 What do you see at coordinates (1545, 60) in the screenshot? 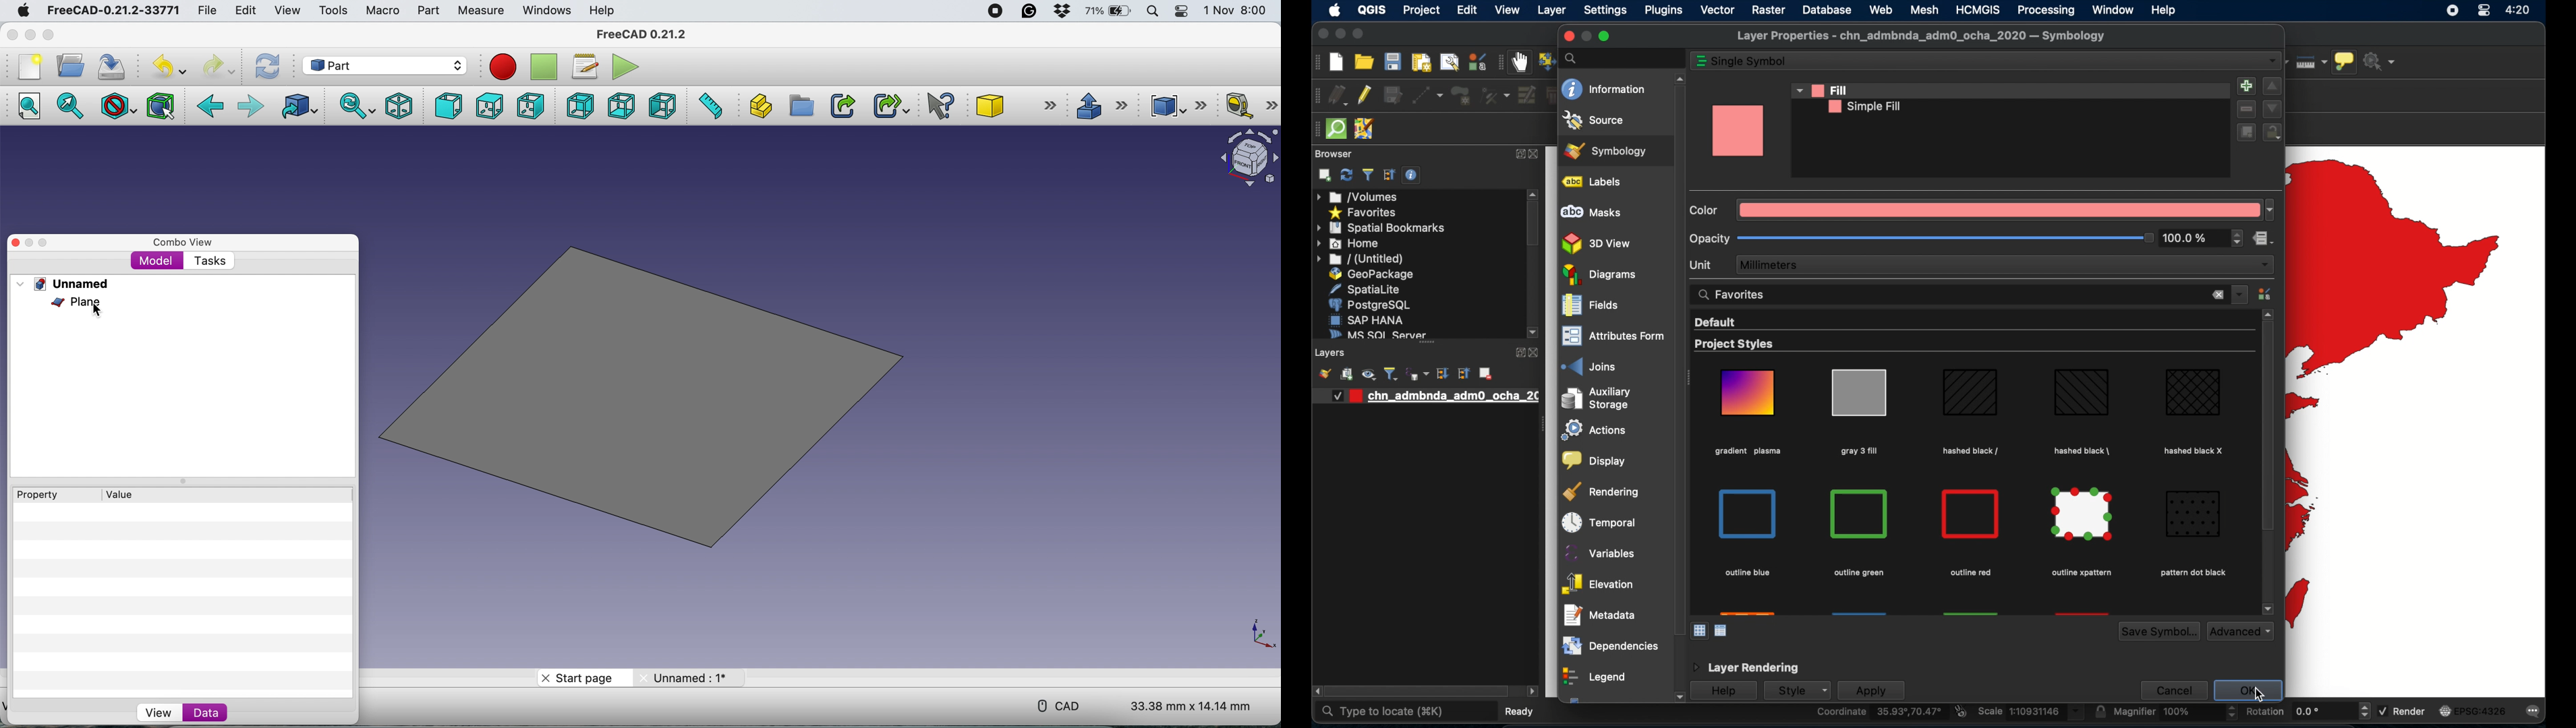
I see `pan map to selection` at bounding box center [1545, 60].